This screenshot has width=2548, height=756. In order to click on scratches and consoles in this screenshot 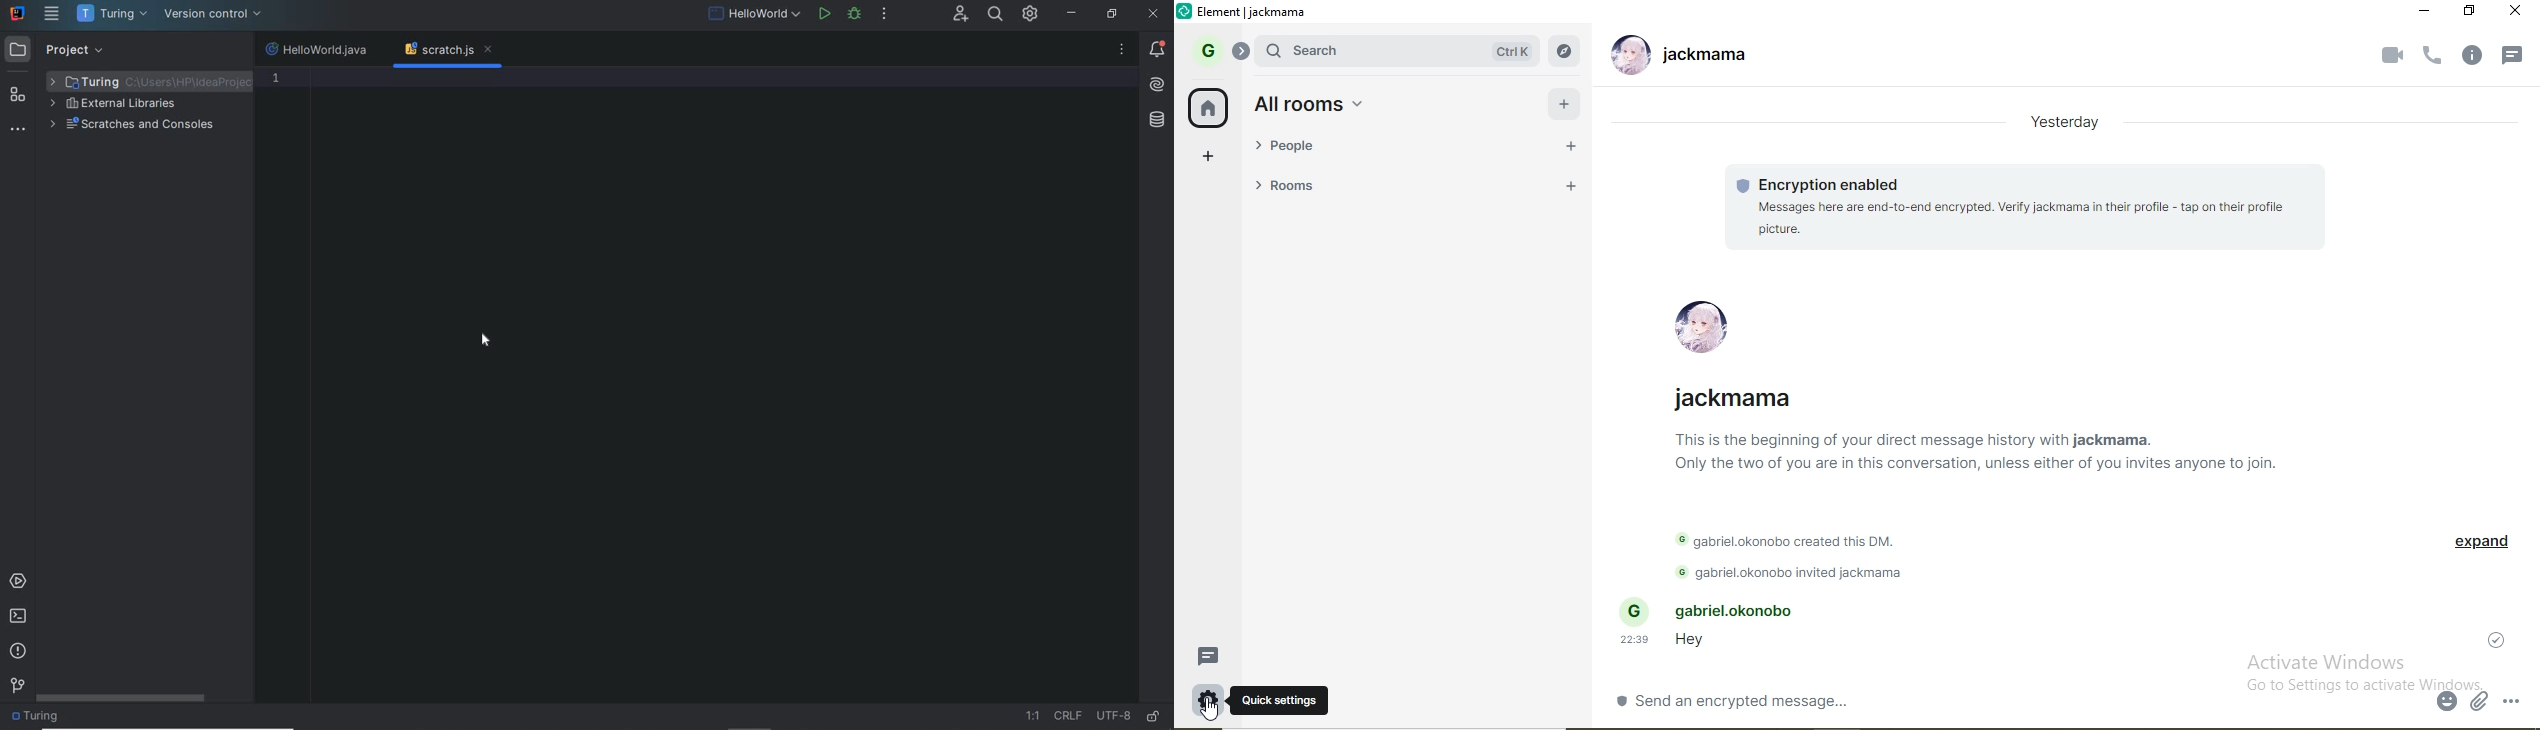, I will do `click(134, 126)`.